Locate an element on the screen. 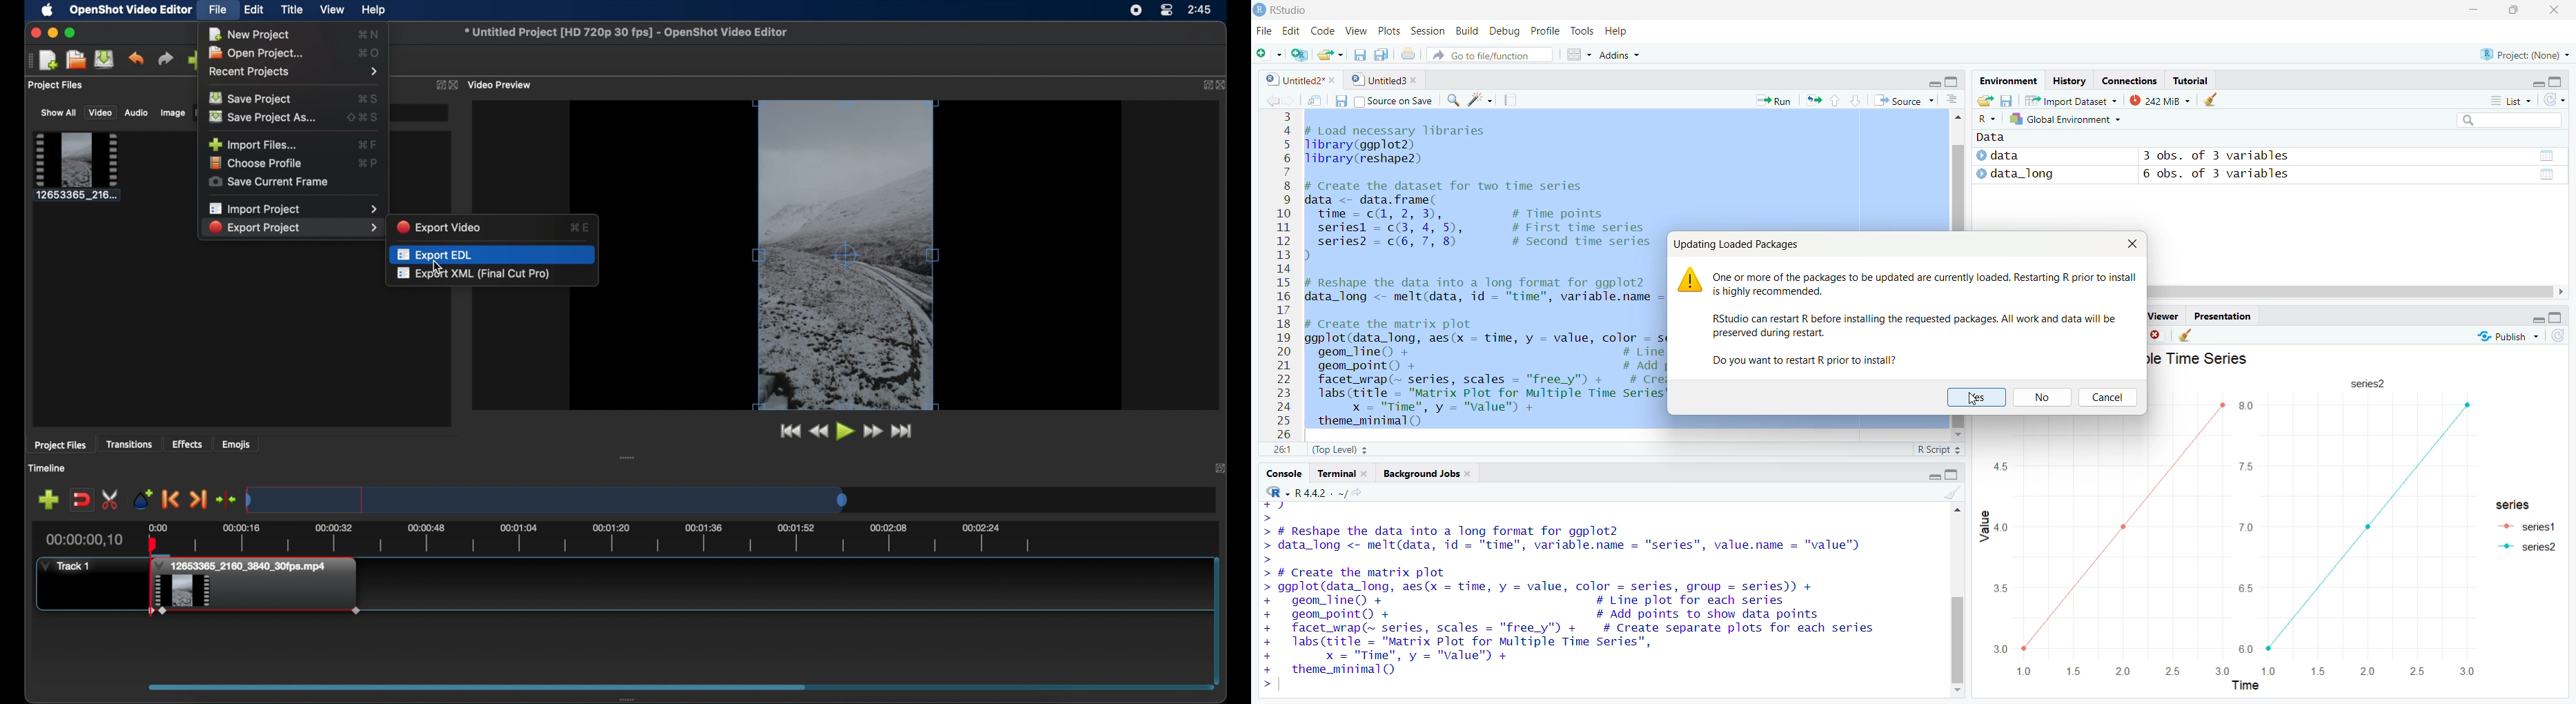  timeline is located at coordinates (592, 538).